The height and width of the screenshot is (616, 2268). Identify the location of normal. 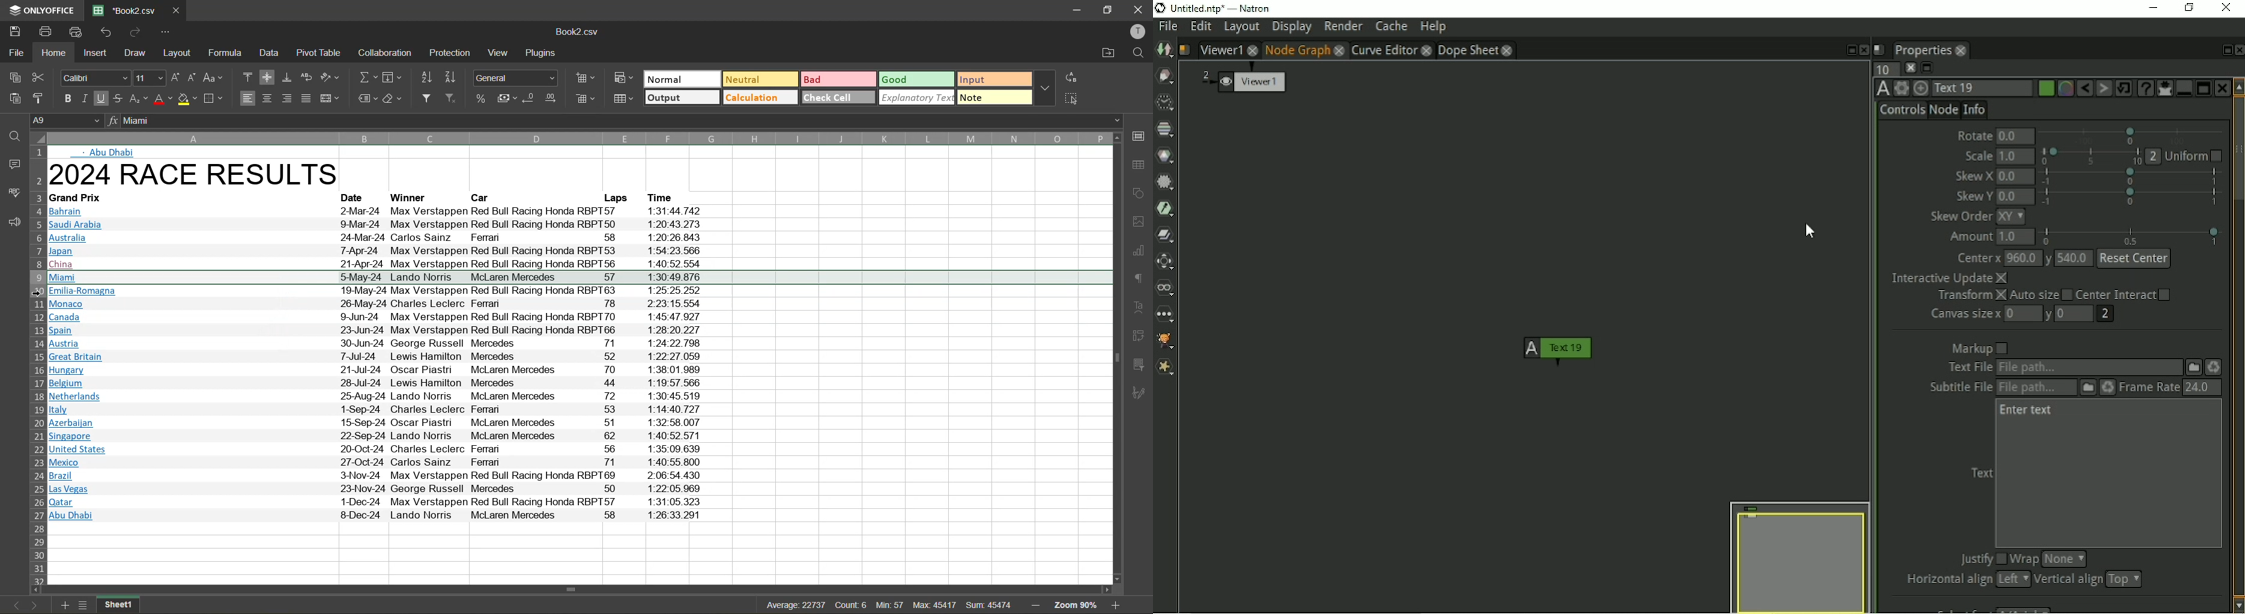
(682, 79).